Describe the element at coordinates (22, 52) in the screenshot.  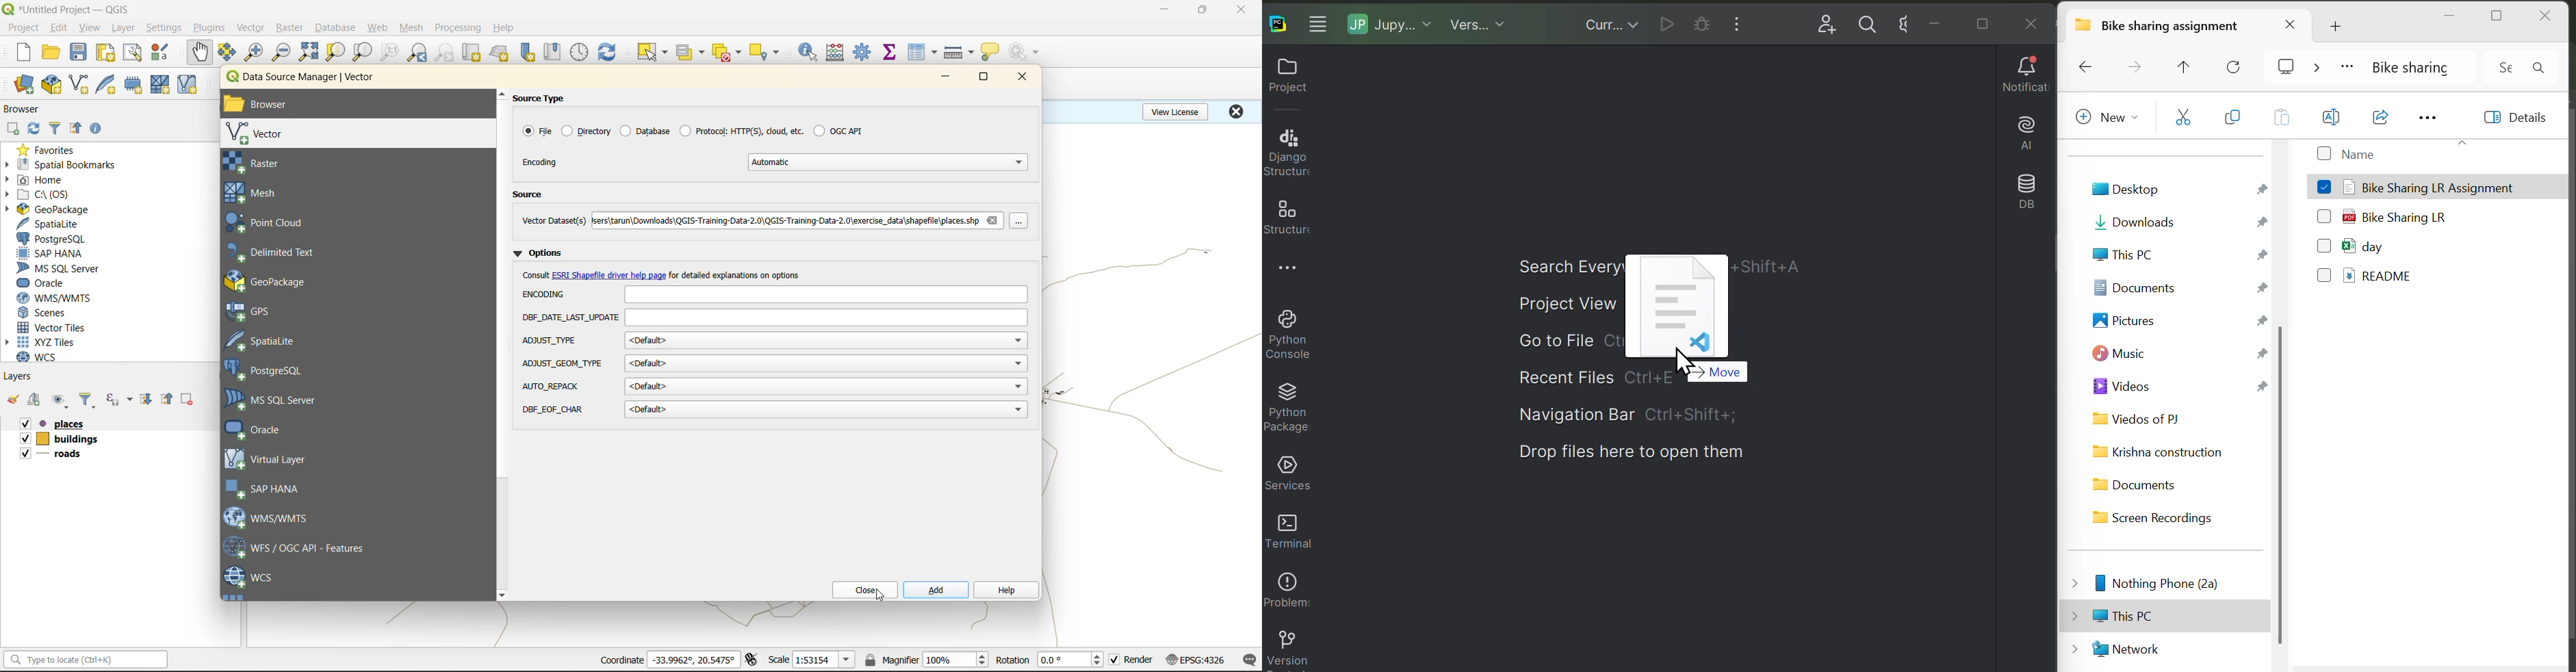
I see `new` at that location.